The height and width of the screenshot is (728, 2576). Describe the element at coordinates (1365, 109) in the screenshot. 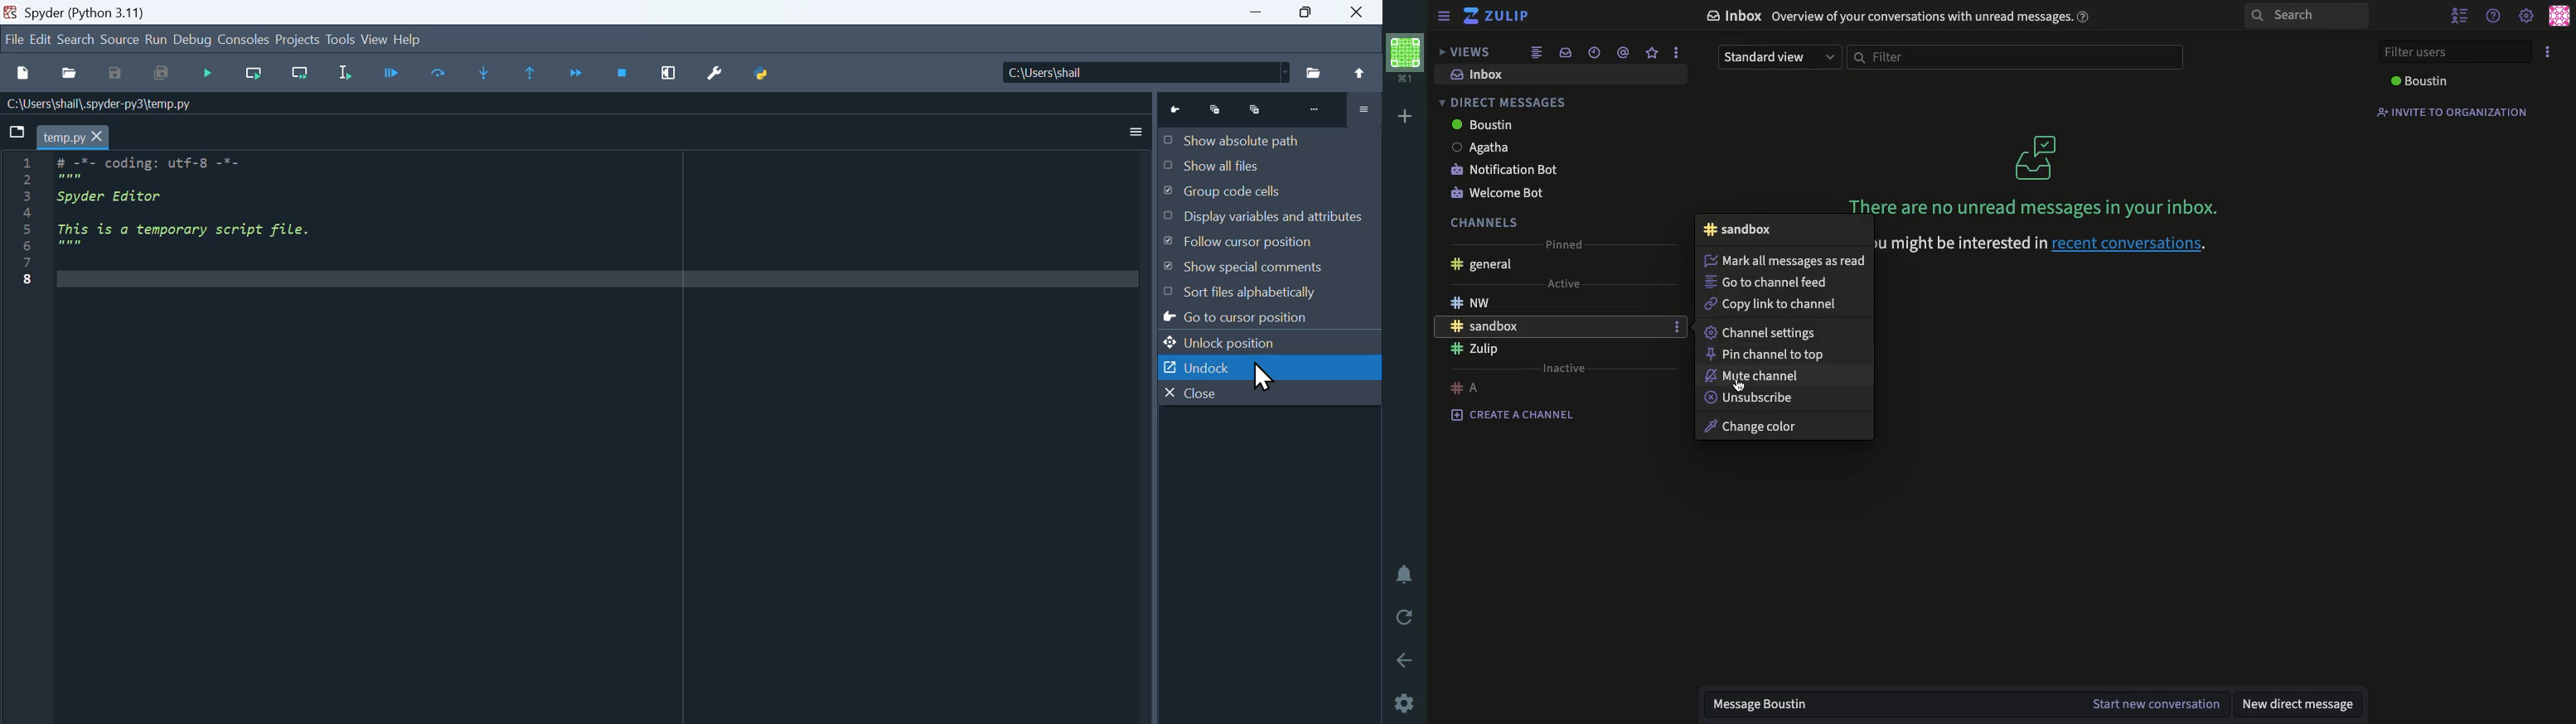

I see `Settings` at that location.